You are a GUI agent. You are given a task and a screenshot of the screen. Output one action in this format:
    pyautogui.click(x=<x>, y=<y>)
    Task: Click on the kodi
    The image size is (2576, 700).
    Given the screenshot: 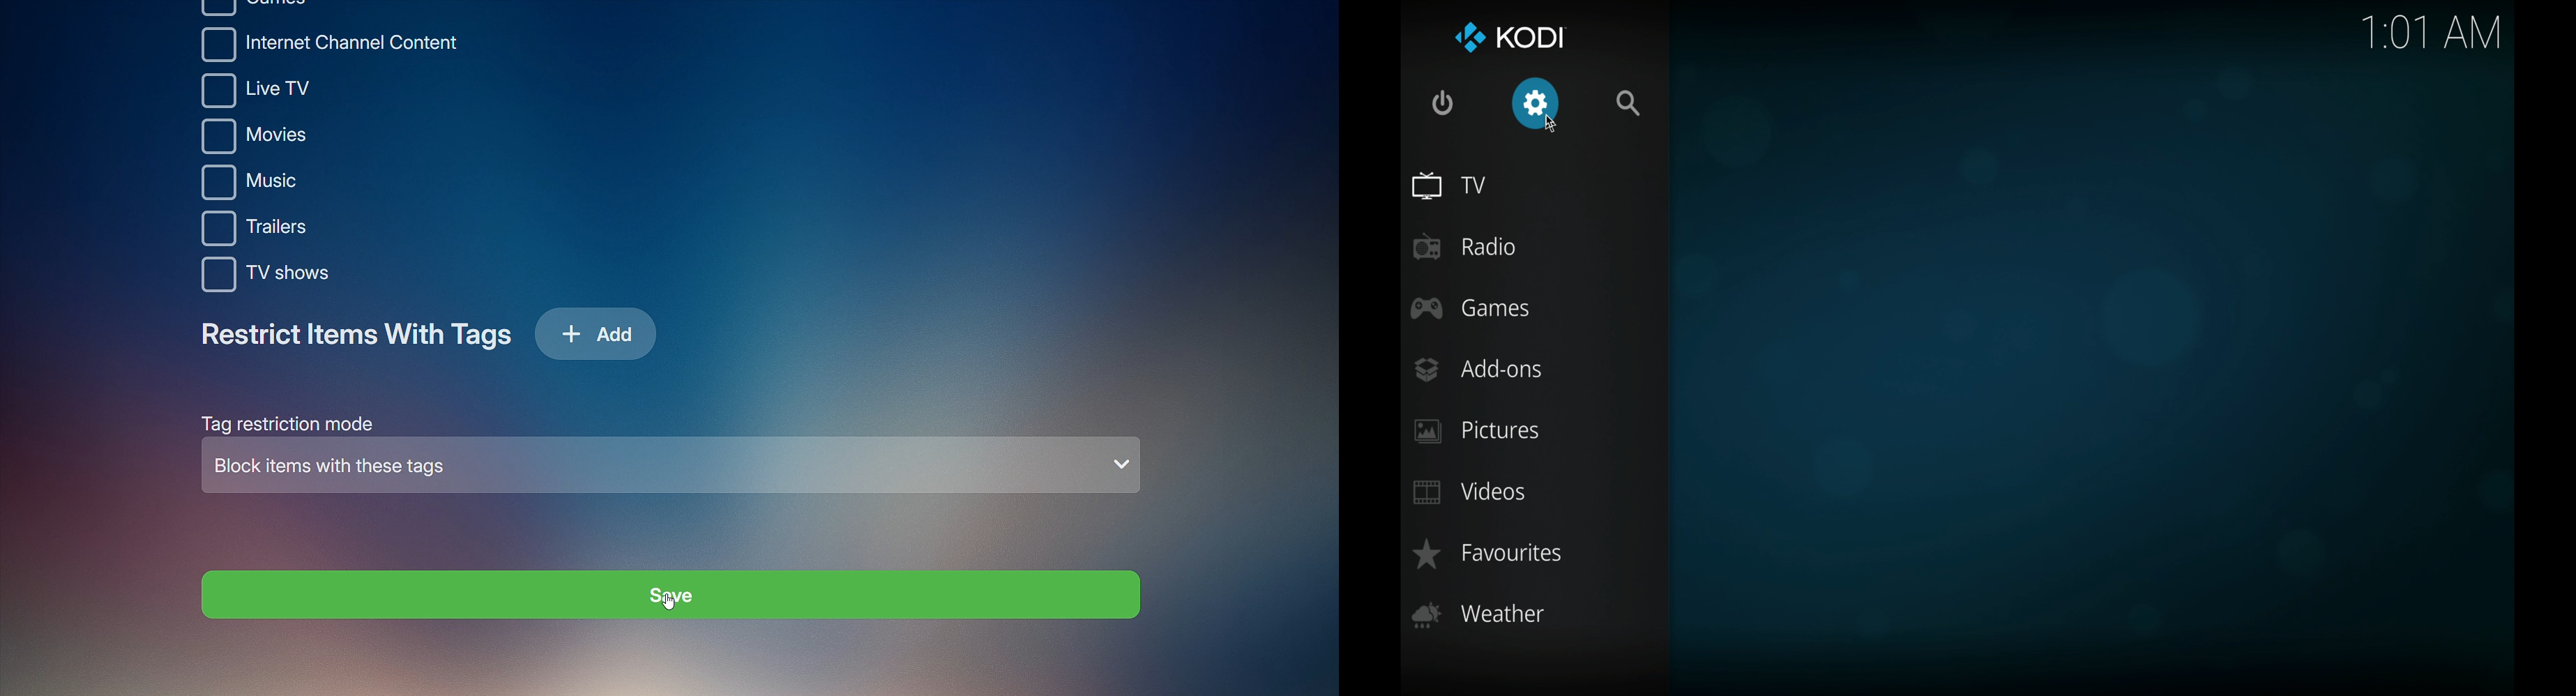 What is the action you would take?
    pyautogui.click(x=1531, y=37)
    